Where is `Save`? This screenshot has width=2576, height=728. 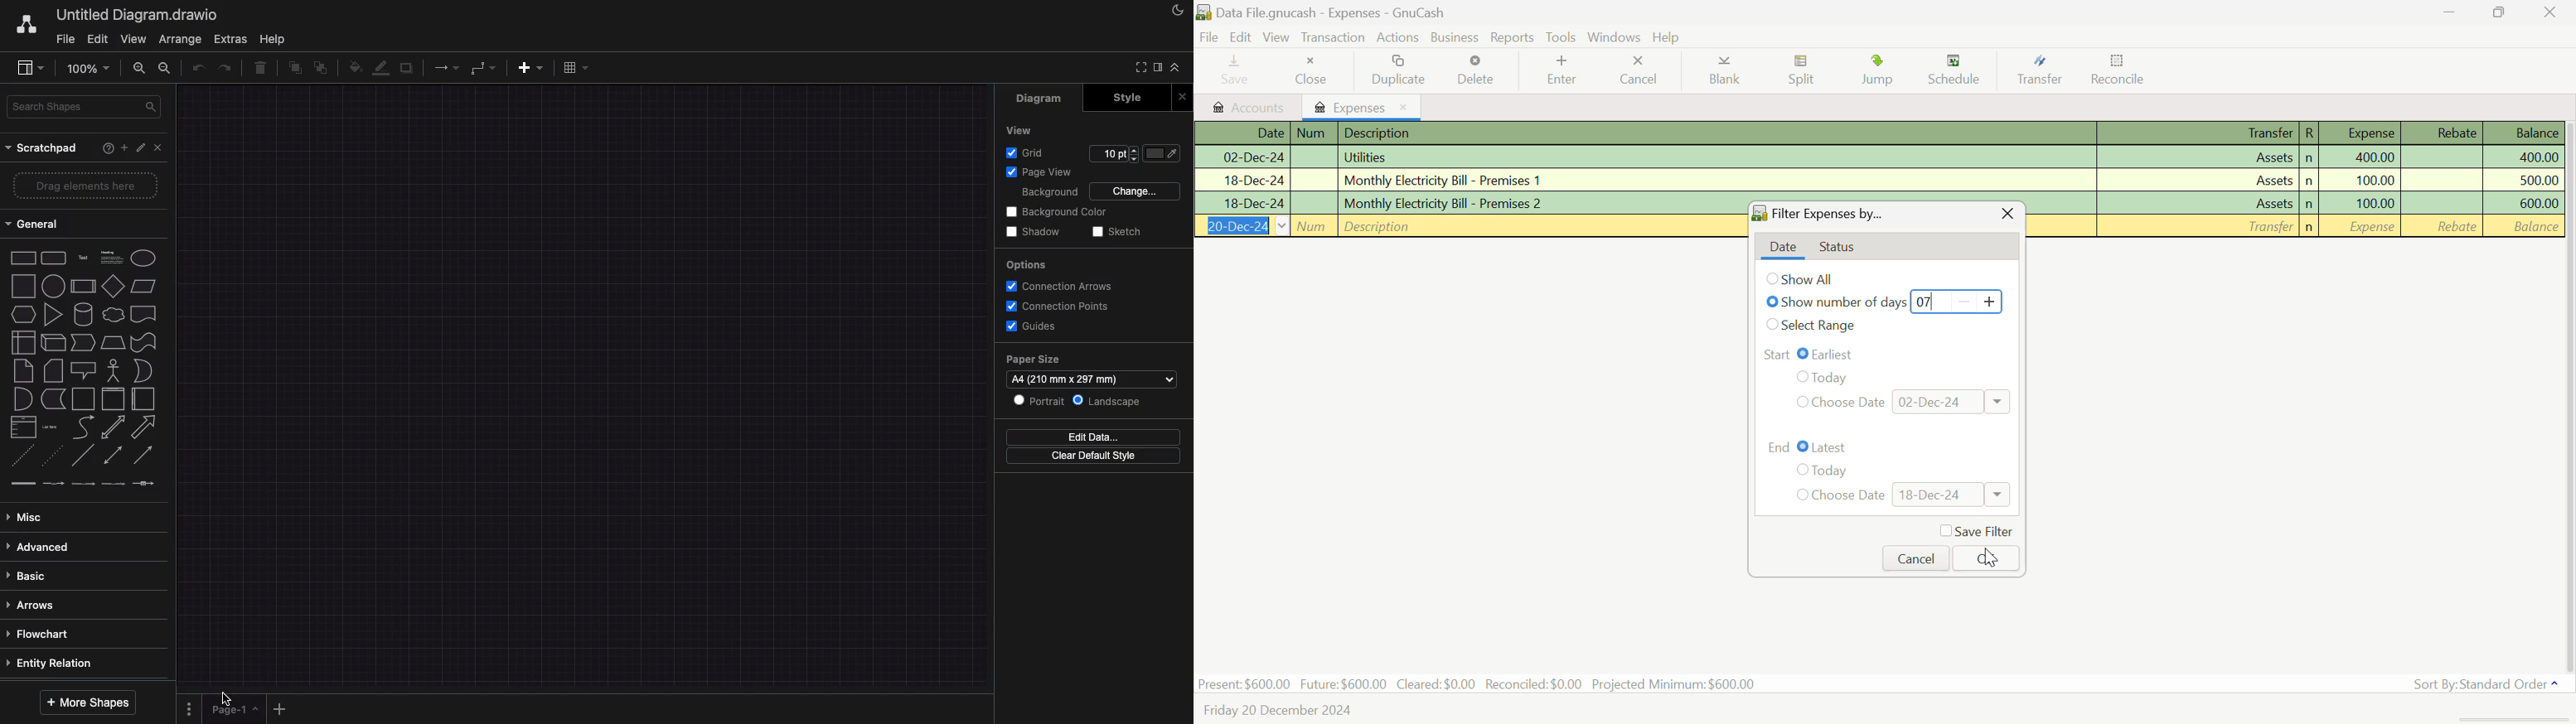
Save is located at coordinates (1237, 71).